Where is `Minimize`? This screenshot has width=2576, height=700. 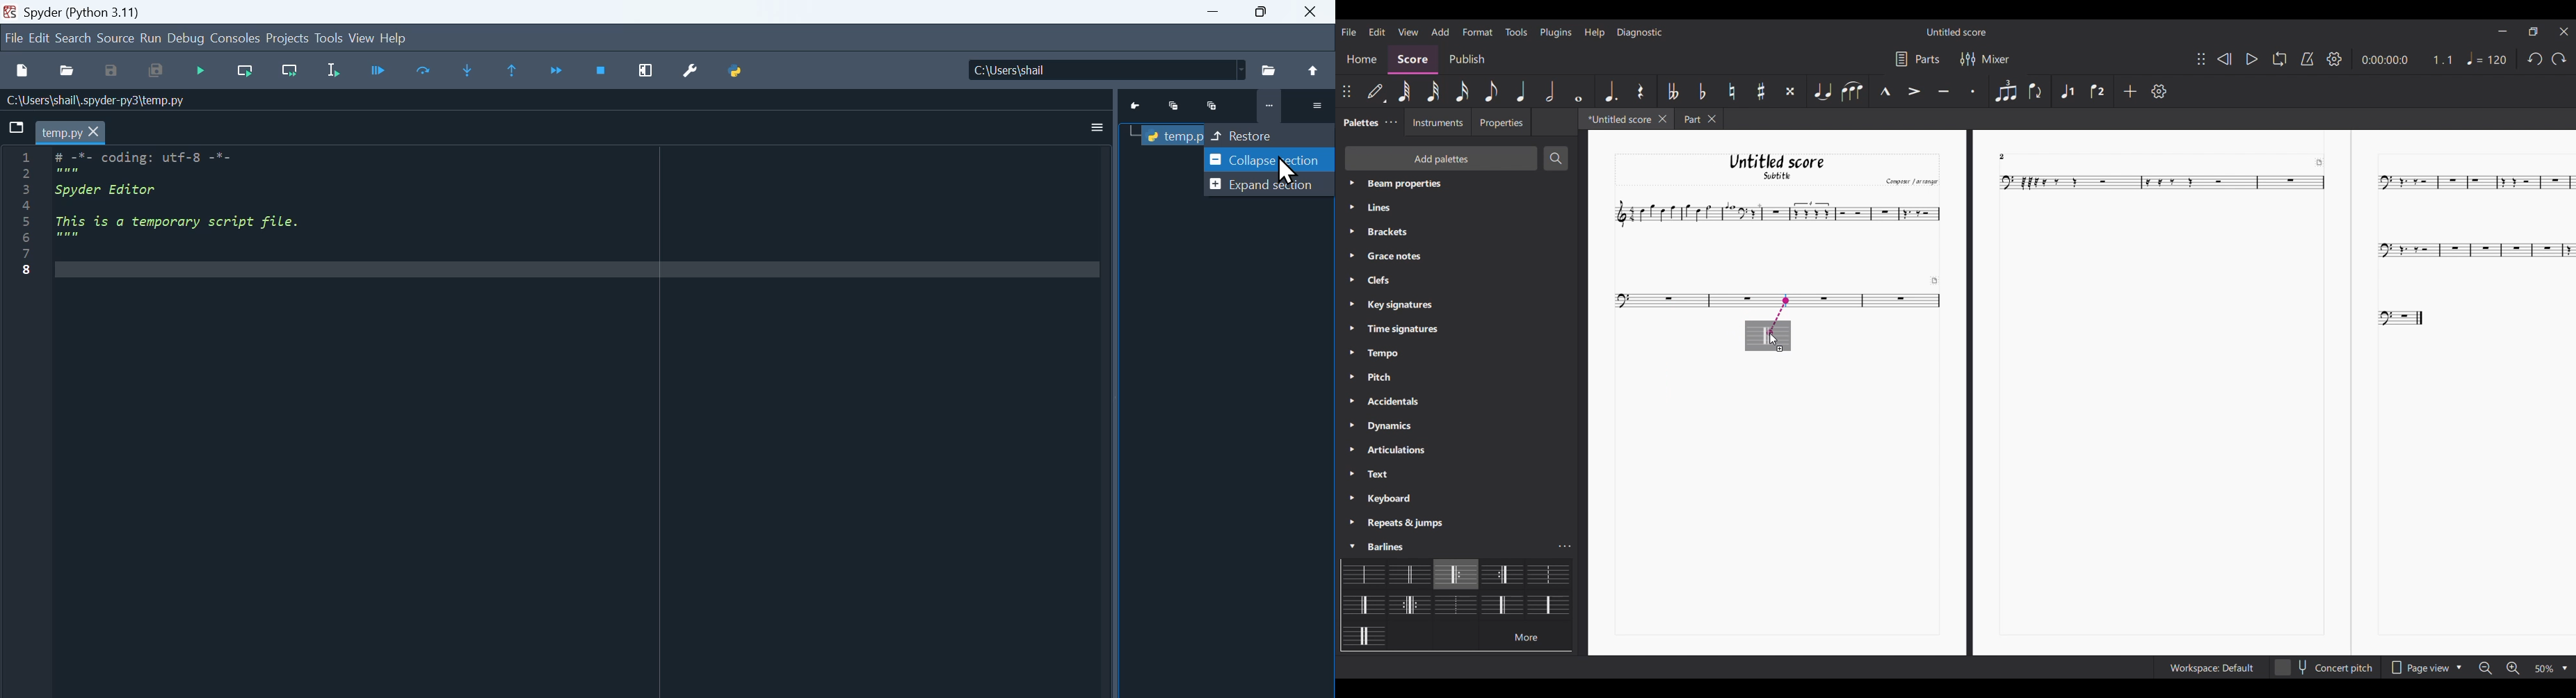
Minimize is located at coordinates (2504, 32).